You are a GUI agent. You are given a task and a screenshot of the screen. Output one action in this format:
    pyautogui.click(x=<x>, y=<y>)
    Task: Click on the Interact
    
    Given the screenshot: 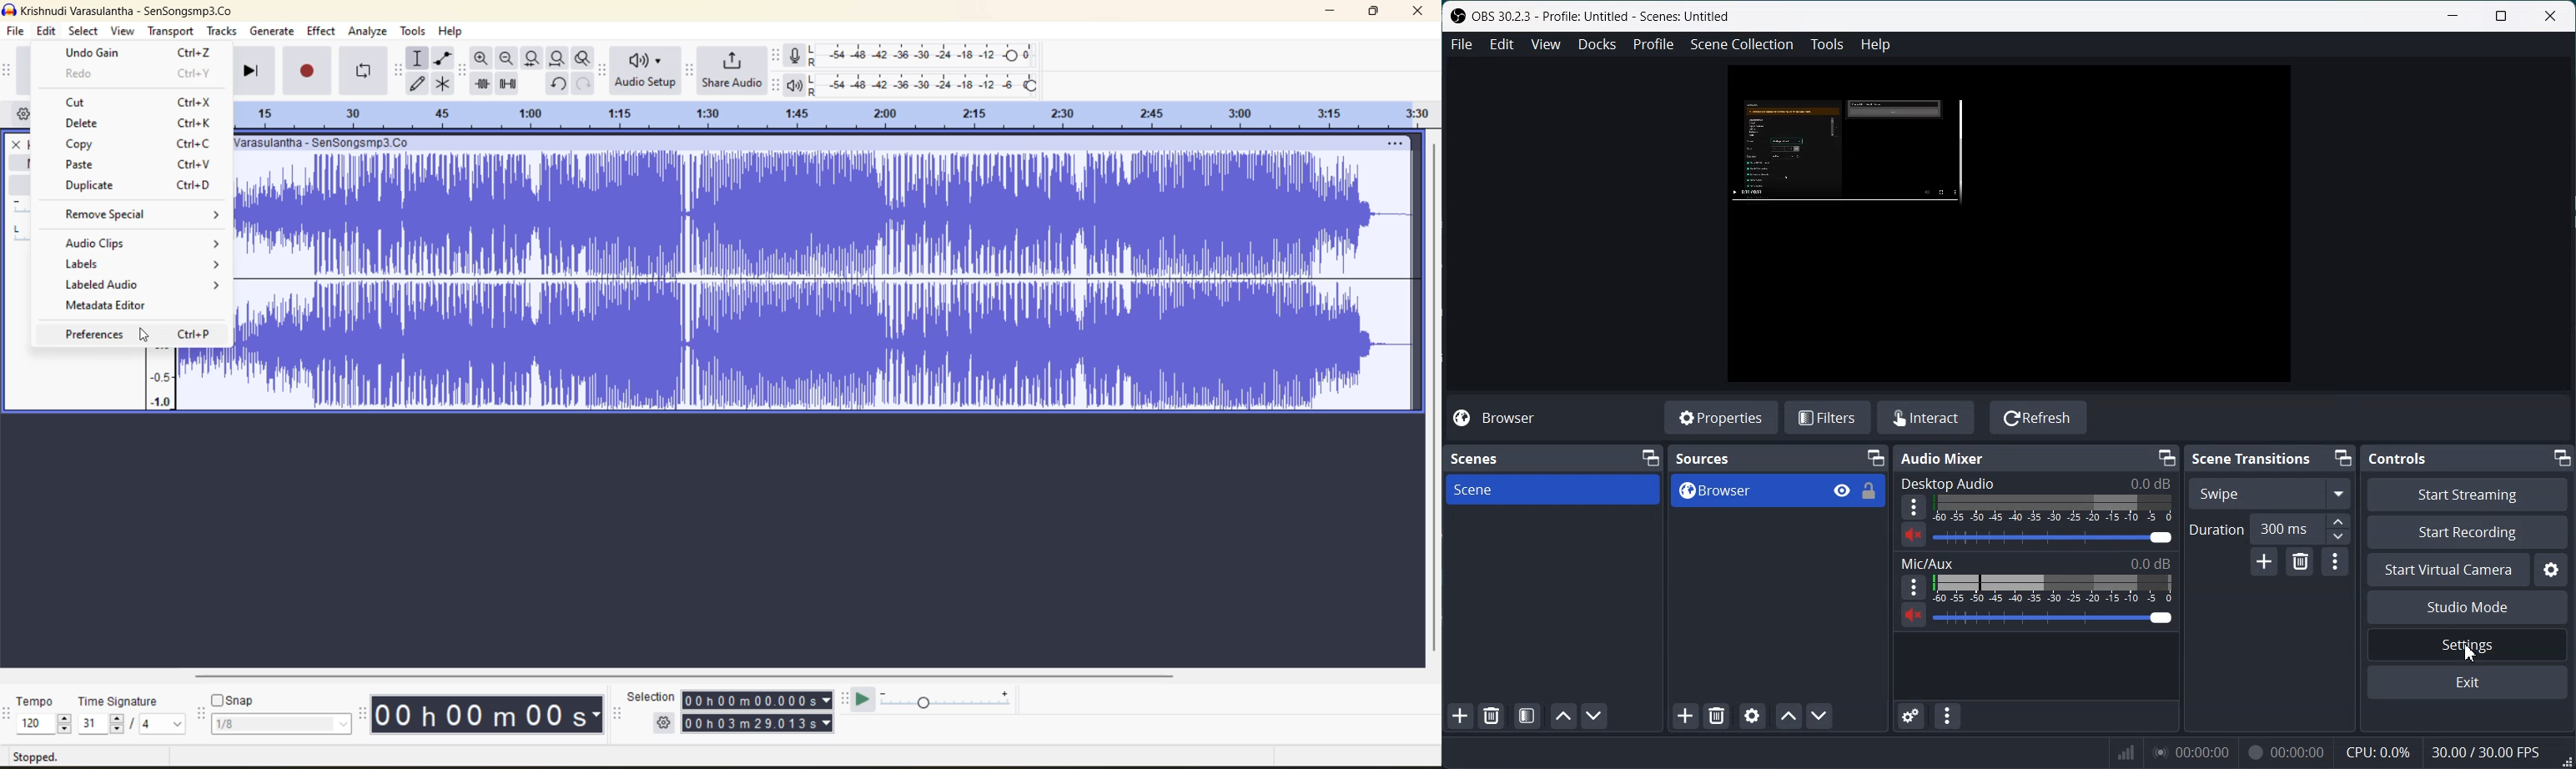 What is the action you would take?
    pyautogui.click(x=1929, y=419)
    